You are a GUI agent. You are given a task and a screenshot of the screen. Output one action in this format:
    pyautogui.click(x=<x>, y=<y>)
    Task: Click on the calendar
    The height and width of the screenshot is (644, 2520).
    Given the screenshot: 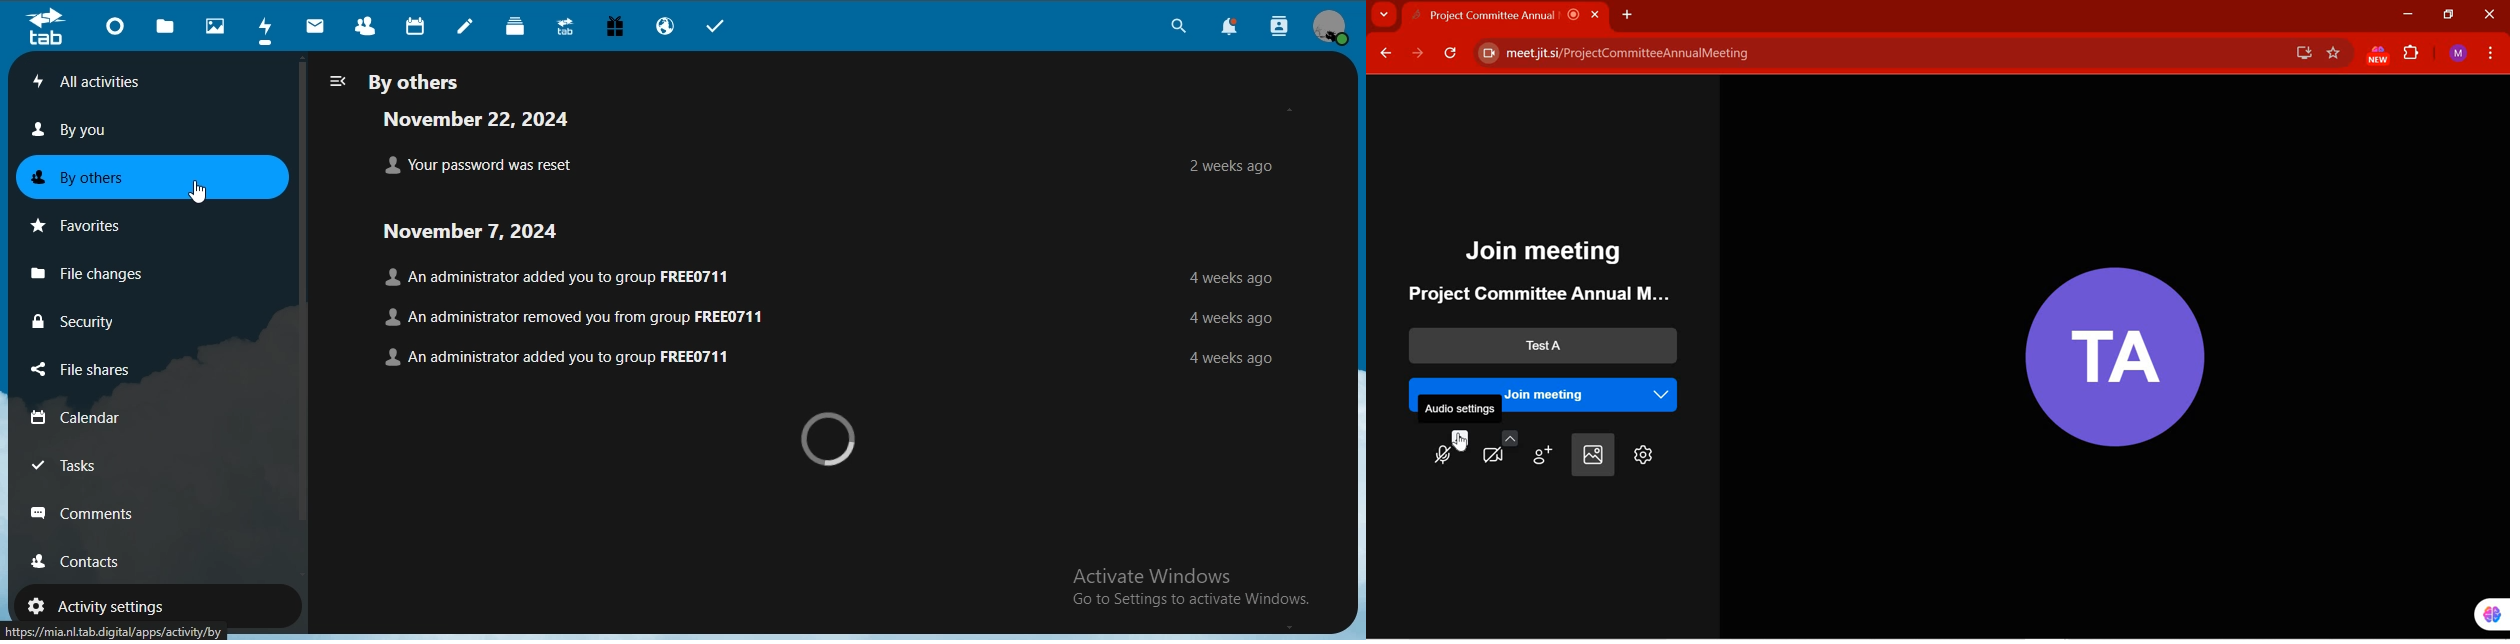 What is the action you would take?
    pyautogui.click(x=86, y=416)
    